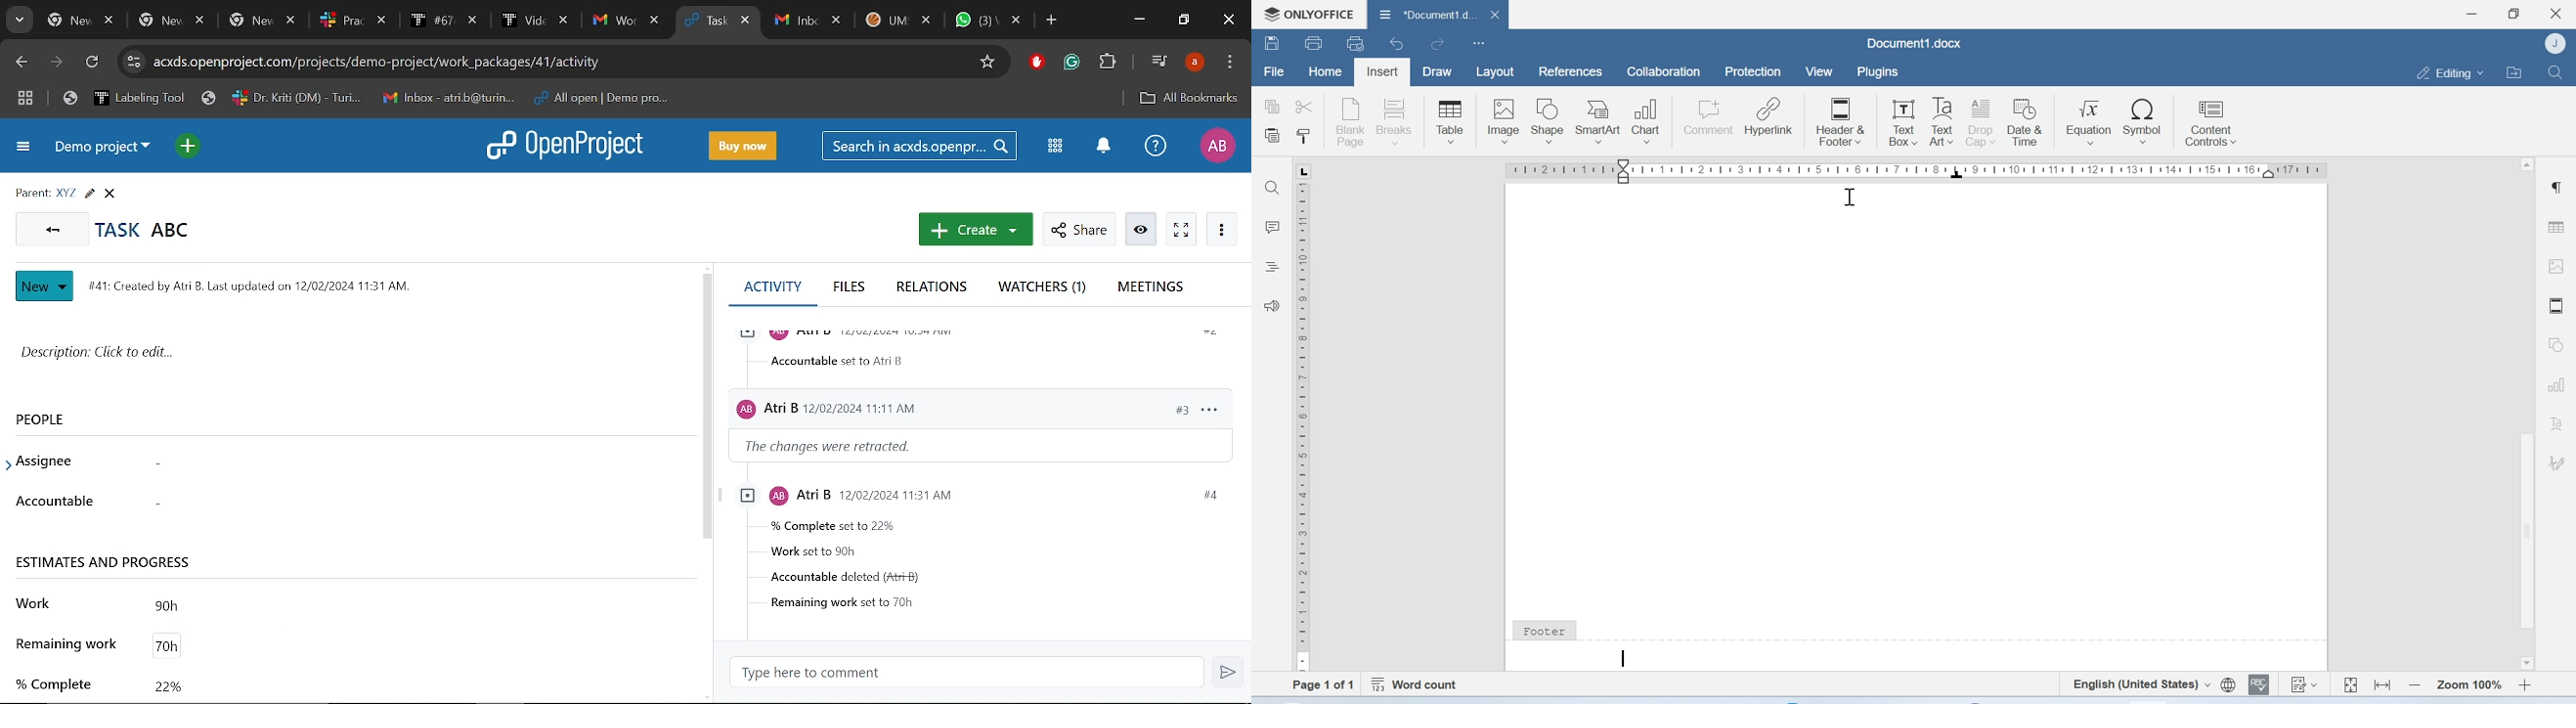  I want to click on Add bookmark, so click(1188, 98).